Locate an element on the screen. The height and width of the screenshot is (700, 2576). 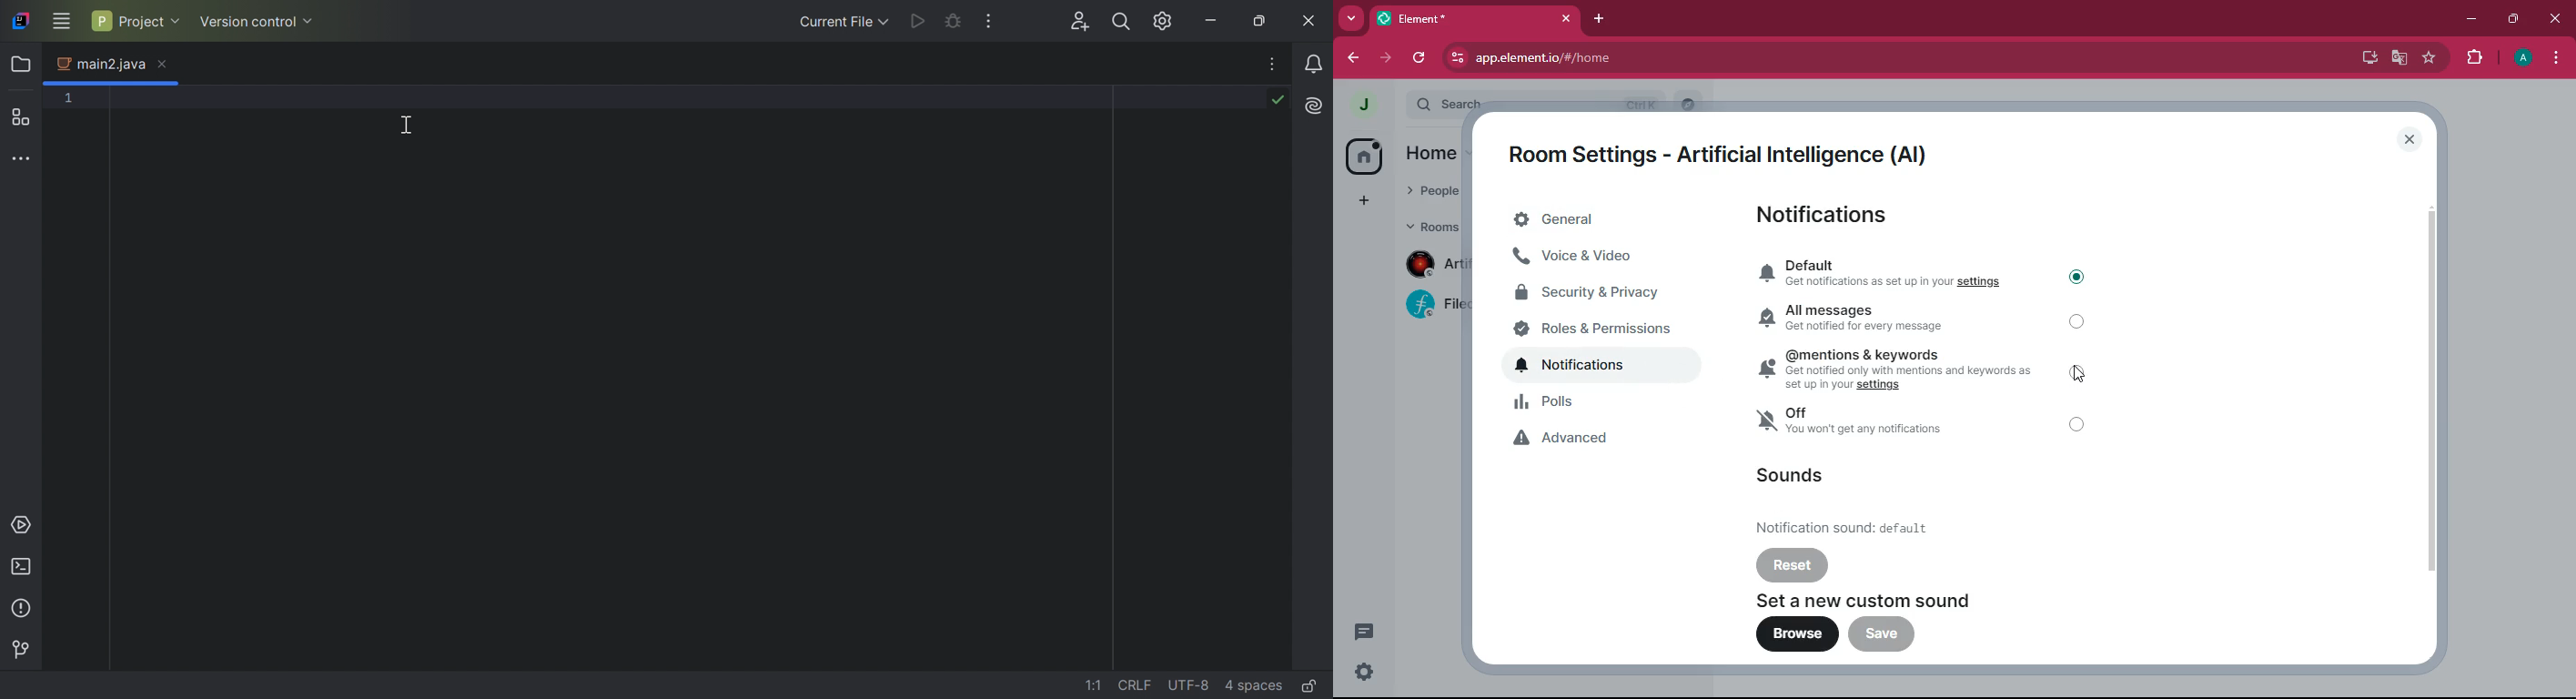
More Actions is located at coordinates (988, 20).